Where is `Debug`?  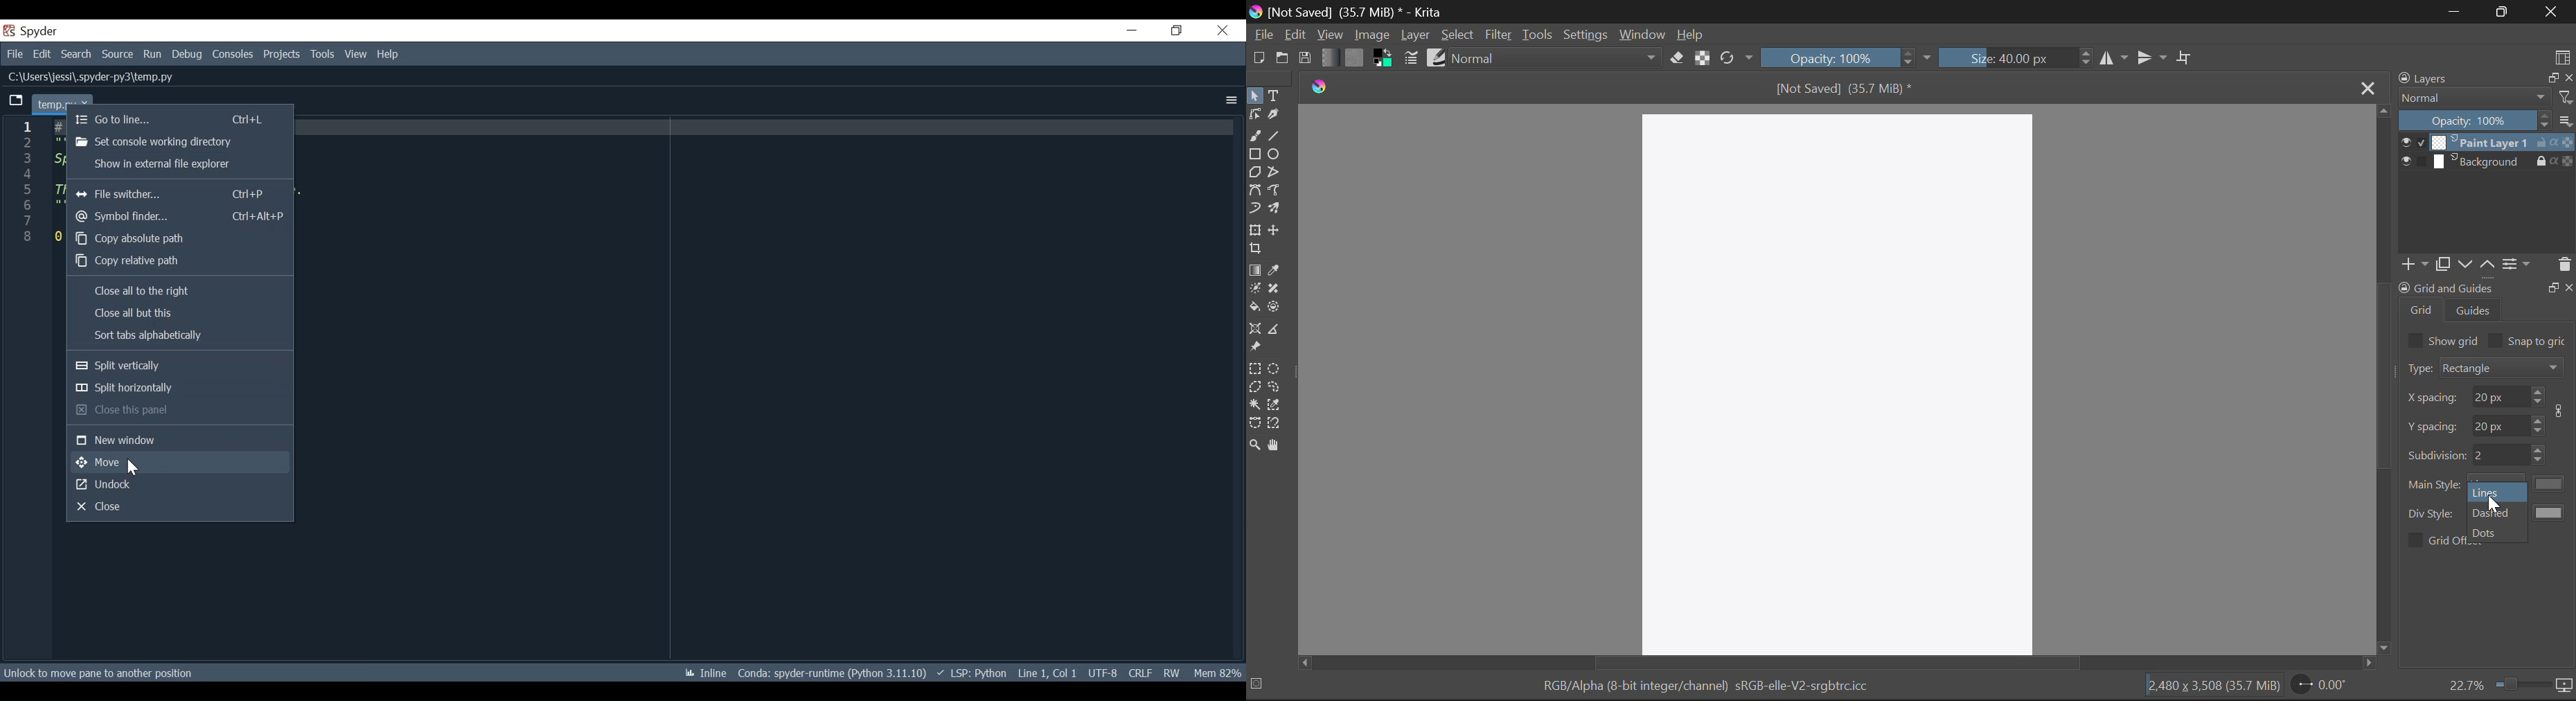
Debug is located at coordinates (188, 55).